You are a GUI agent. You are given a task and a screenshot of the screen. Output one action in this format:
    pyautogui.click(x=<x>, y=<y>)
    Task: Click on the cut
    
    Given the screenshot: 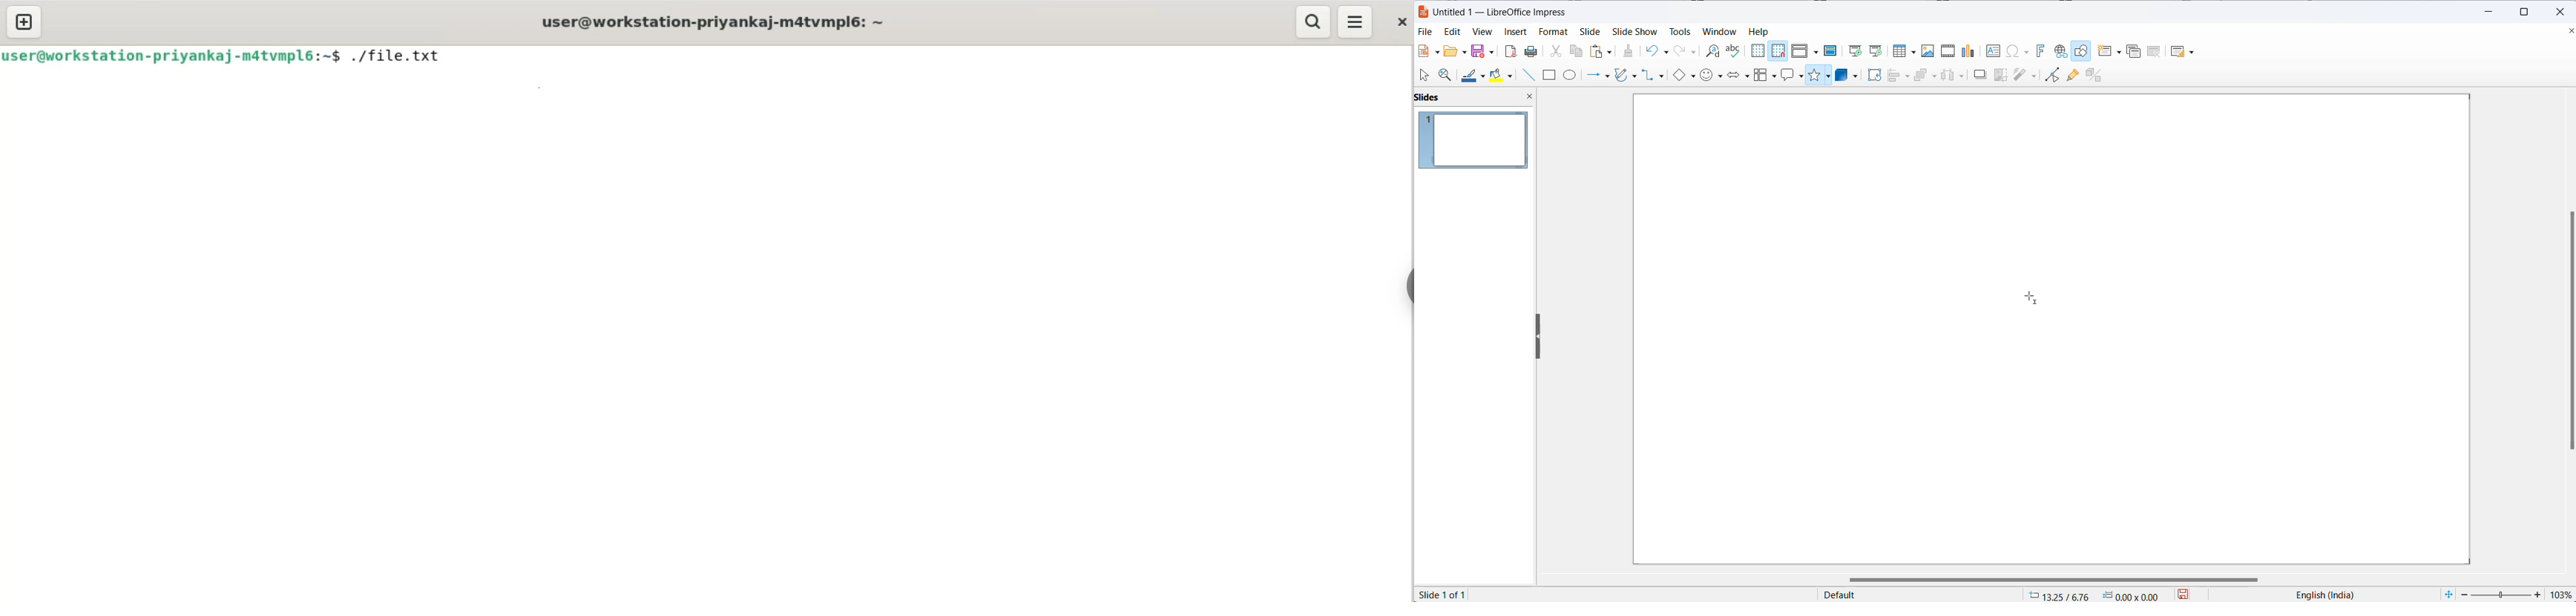 What is the action you would take?
    pyautogui.click(x=1555, y=50)
    